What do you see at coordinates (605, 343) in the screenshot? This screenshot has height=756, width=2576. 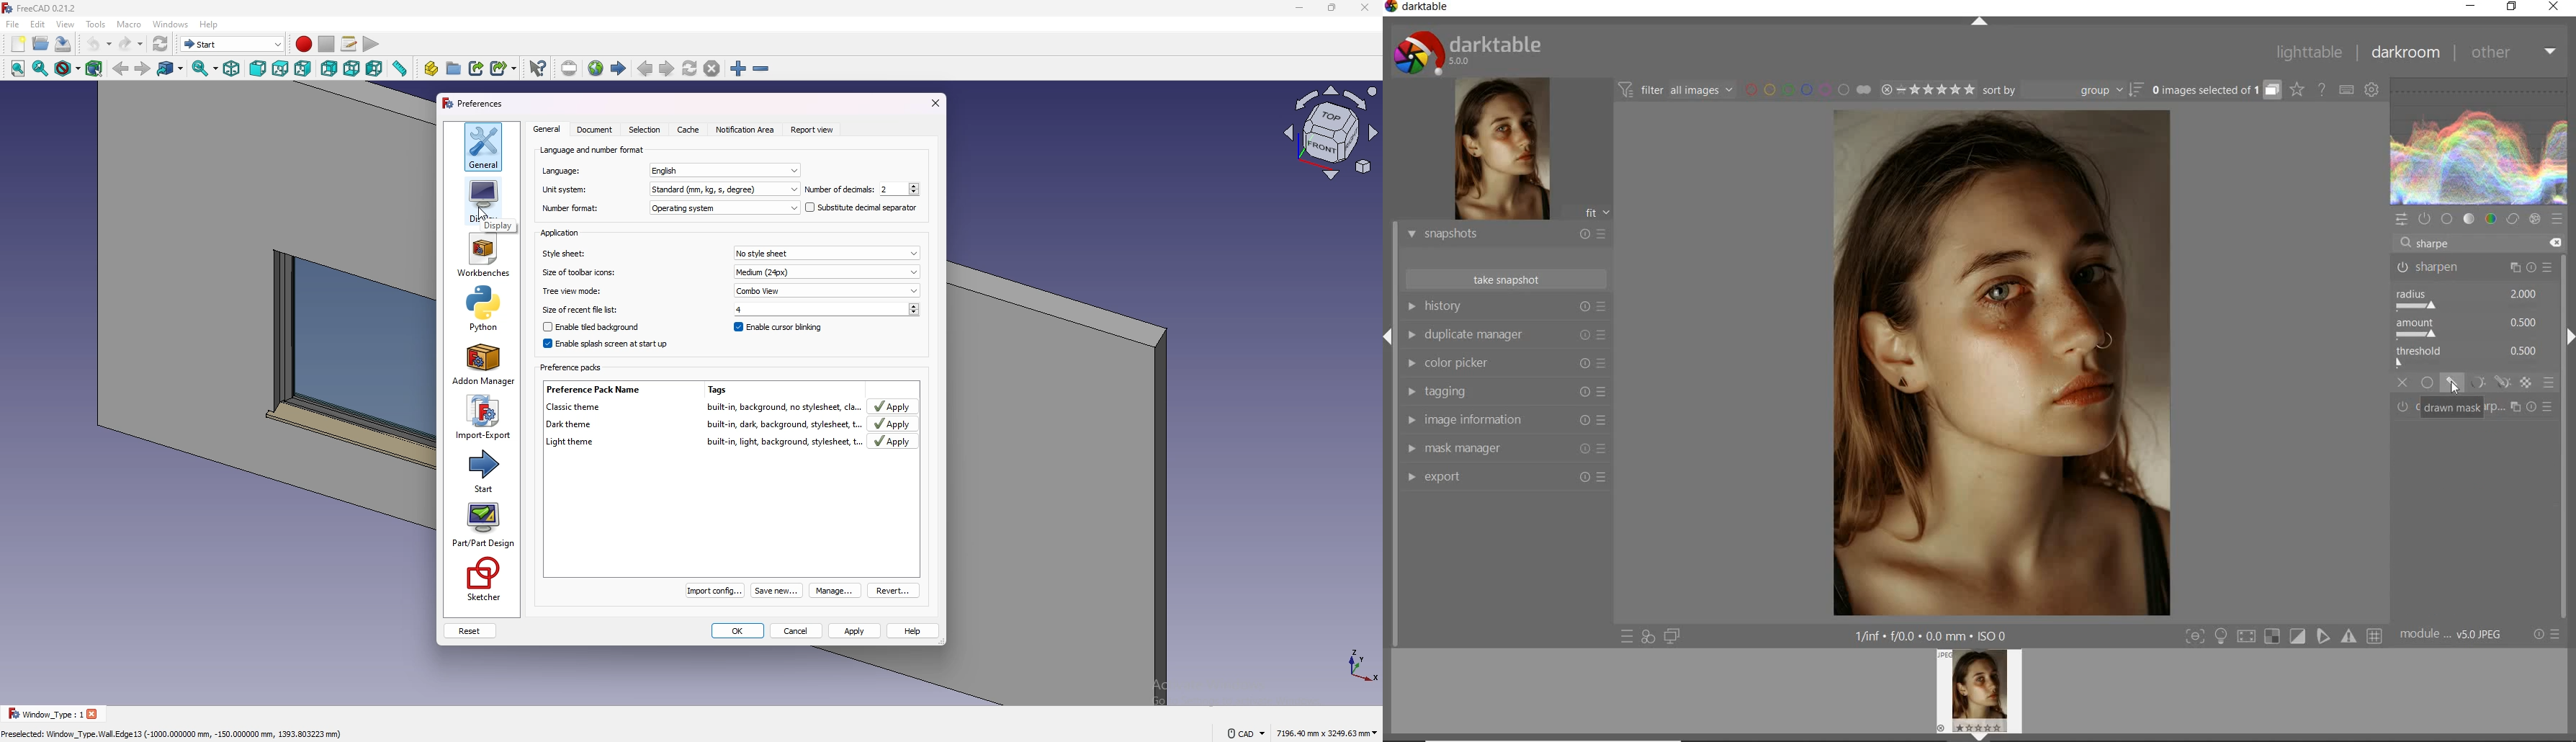 I see `enable splash screen at start up` at bounding box center [605, 343].